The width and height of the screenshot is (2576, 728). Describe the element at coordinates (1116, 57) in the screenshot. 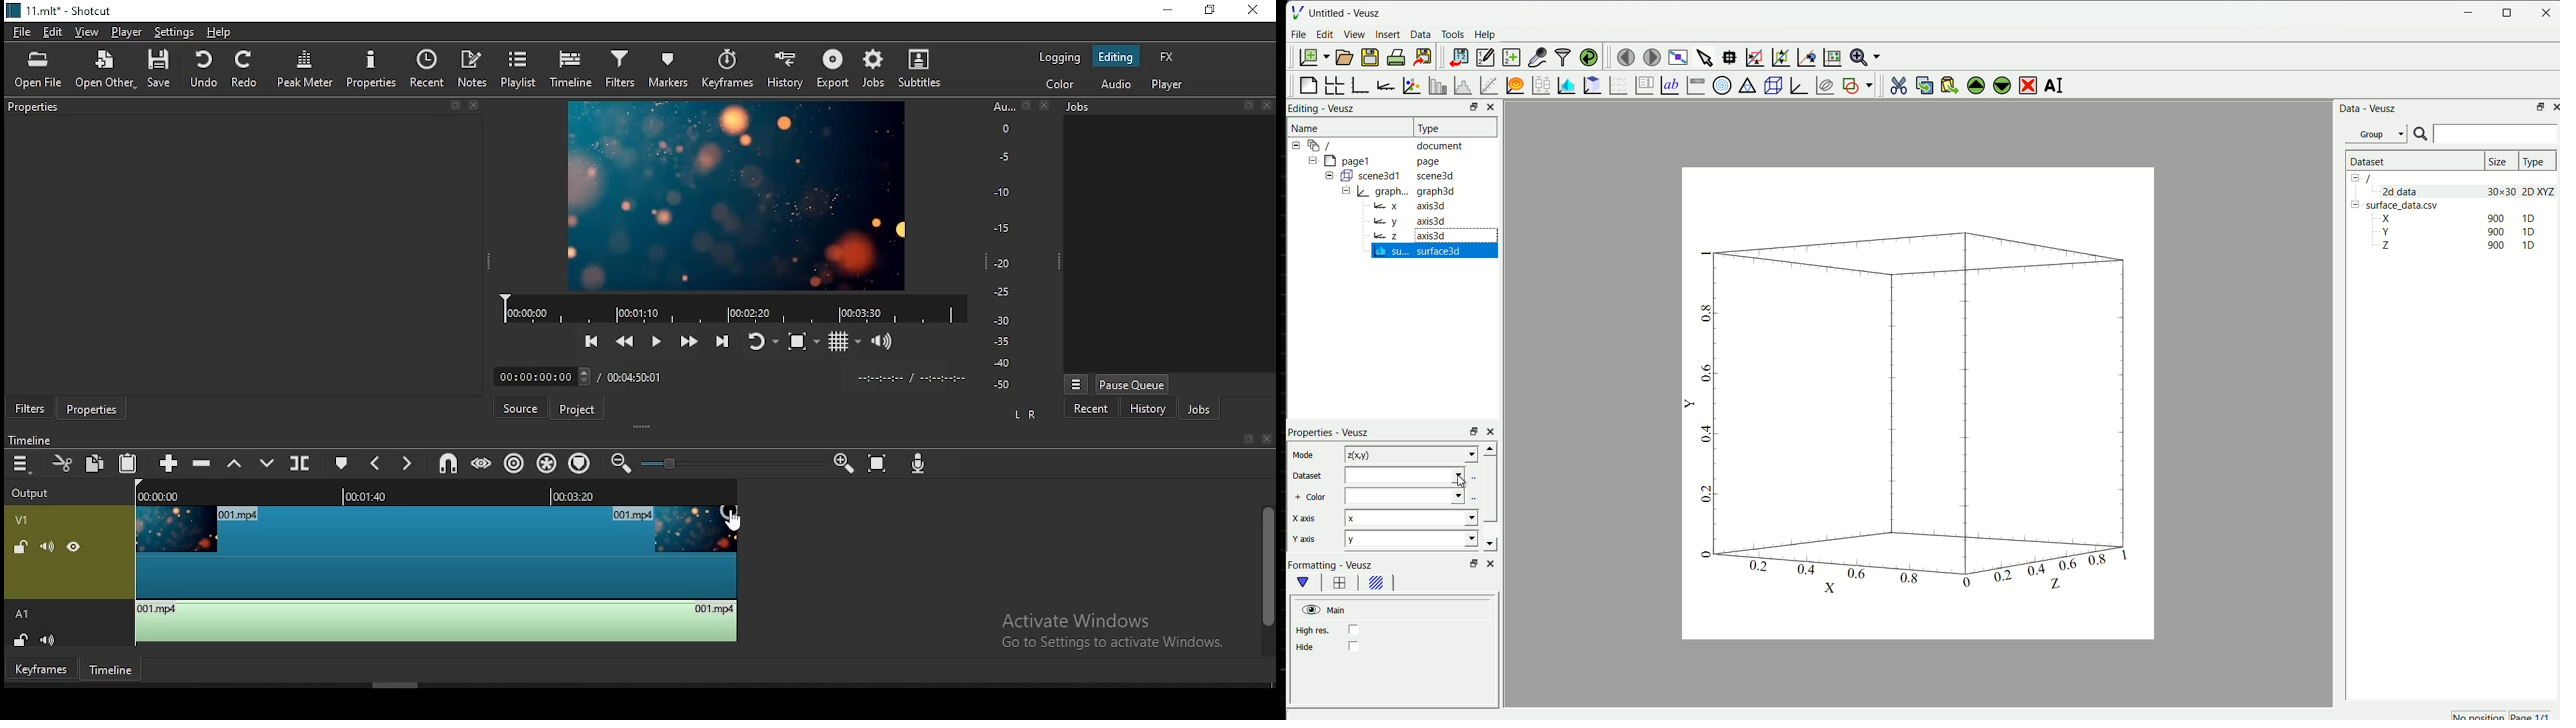

I see `editing` at that location.